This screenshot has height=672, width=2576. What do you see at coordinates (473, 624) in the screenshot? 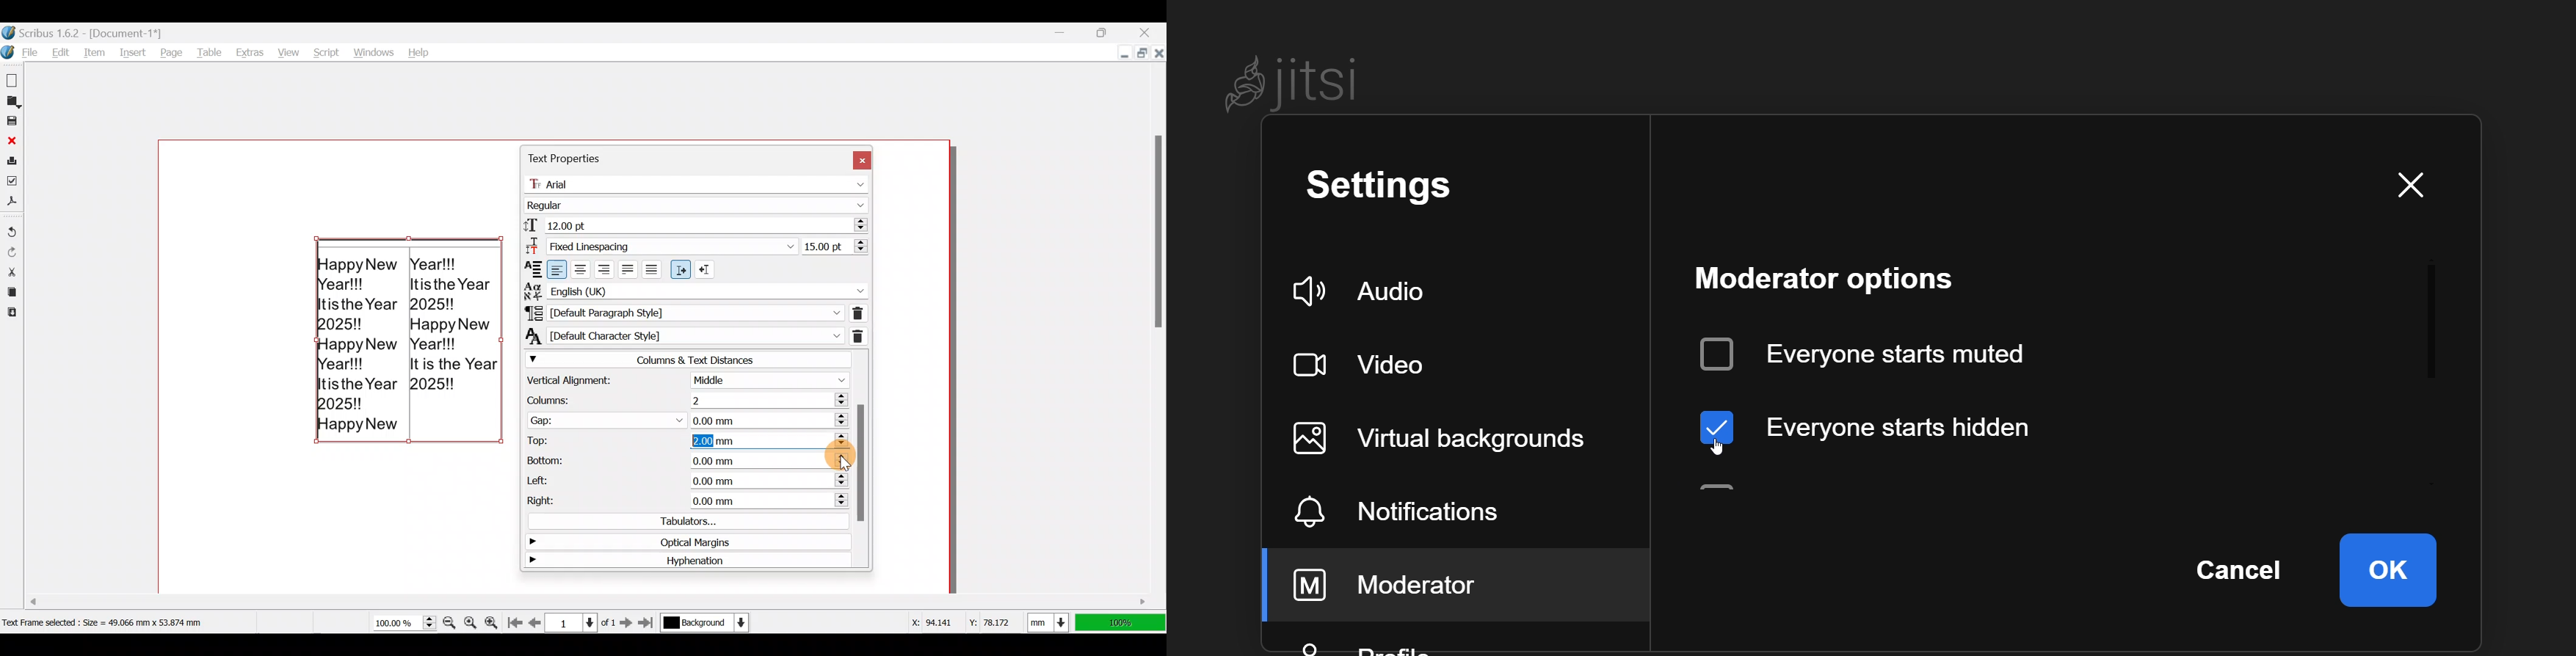
I see `Zoom to 100%` at bounding box center [473, 624].